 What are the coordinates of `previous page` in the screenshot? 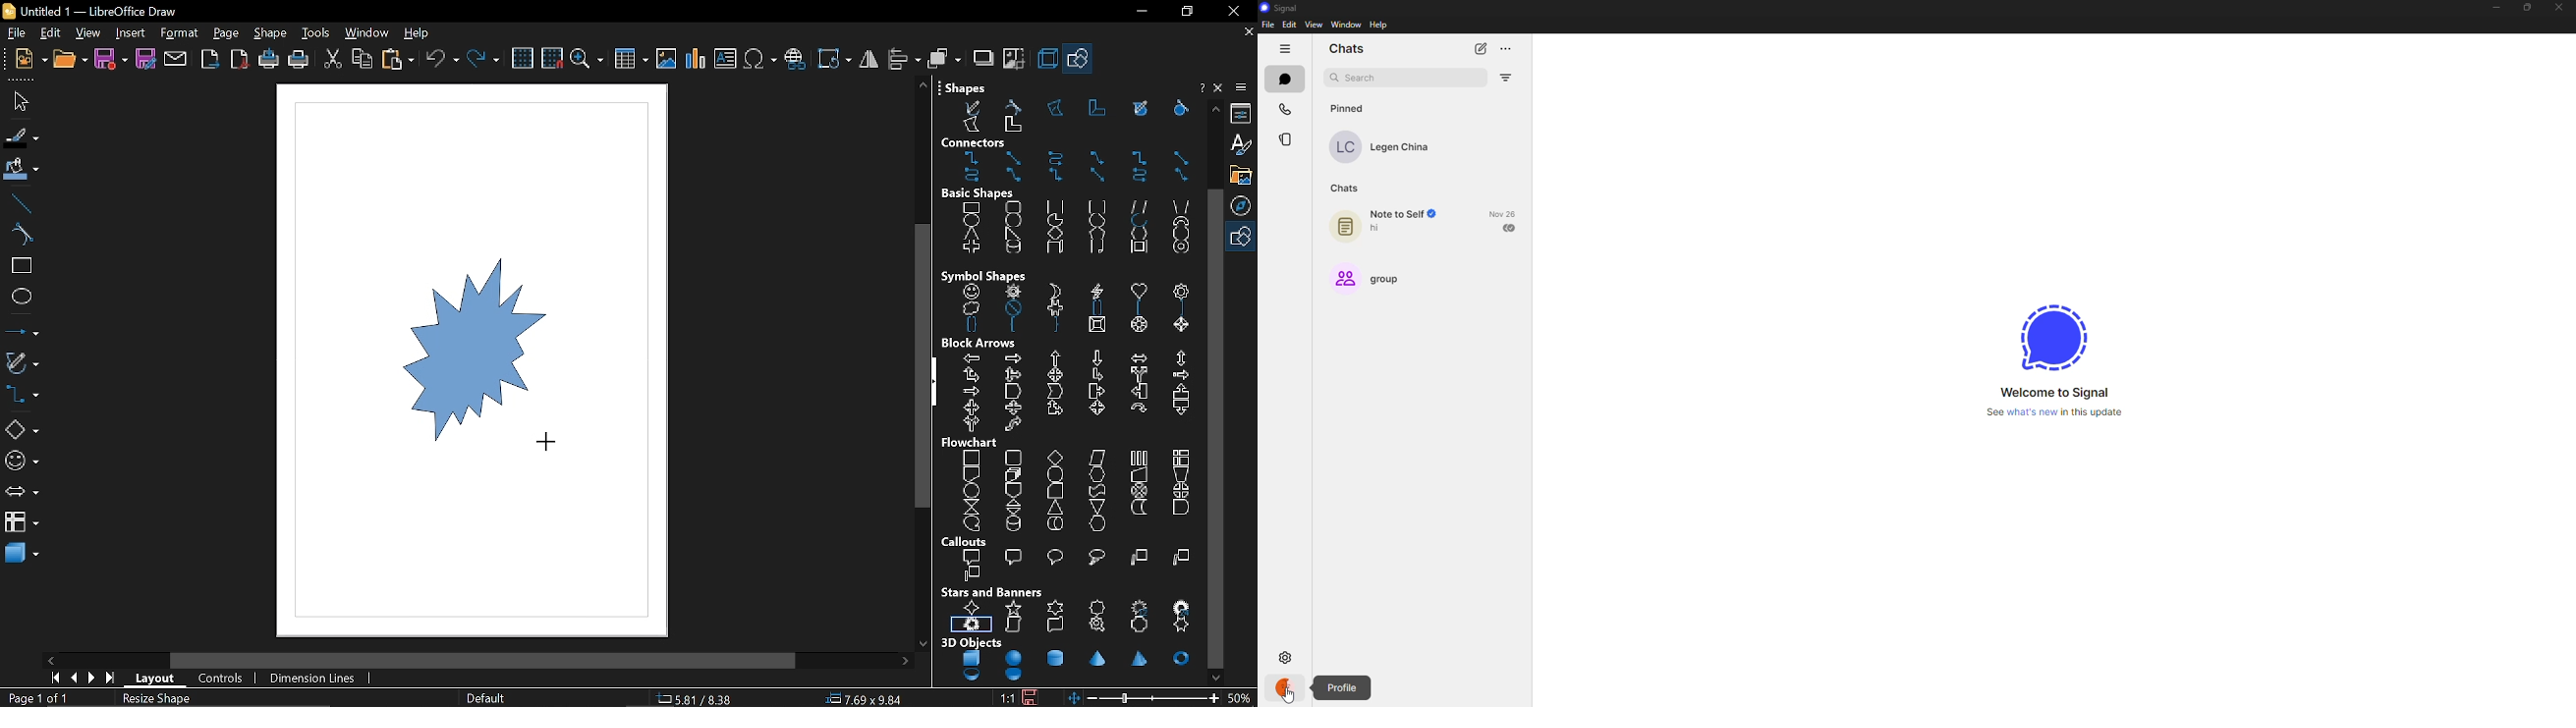 It's located at (74, 679).